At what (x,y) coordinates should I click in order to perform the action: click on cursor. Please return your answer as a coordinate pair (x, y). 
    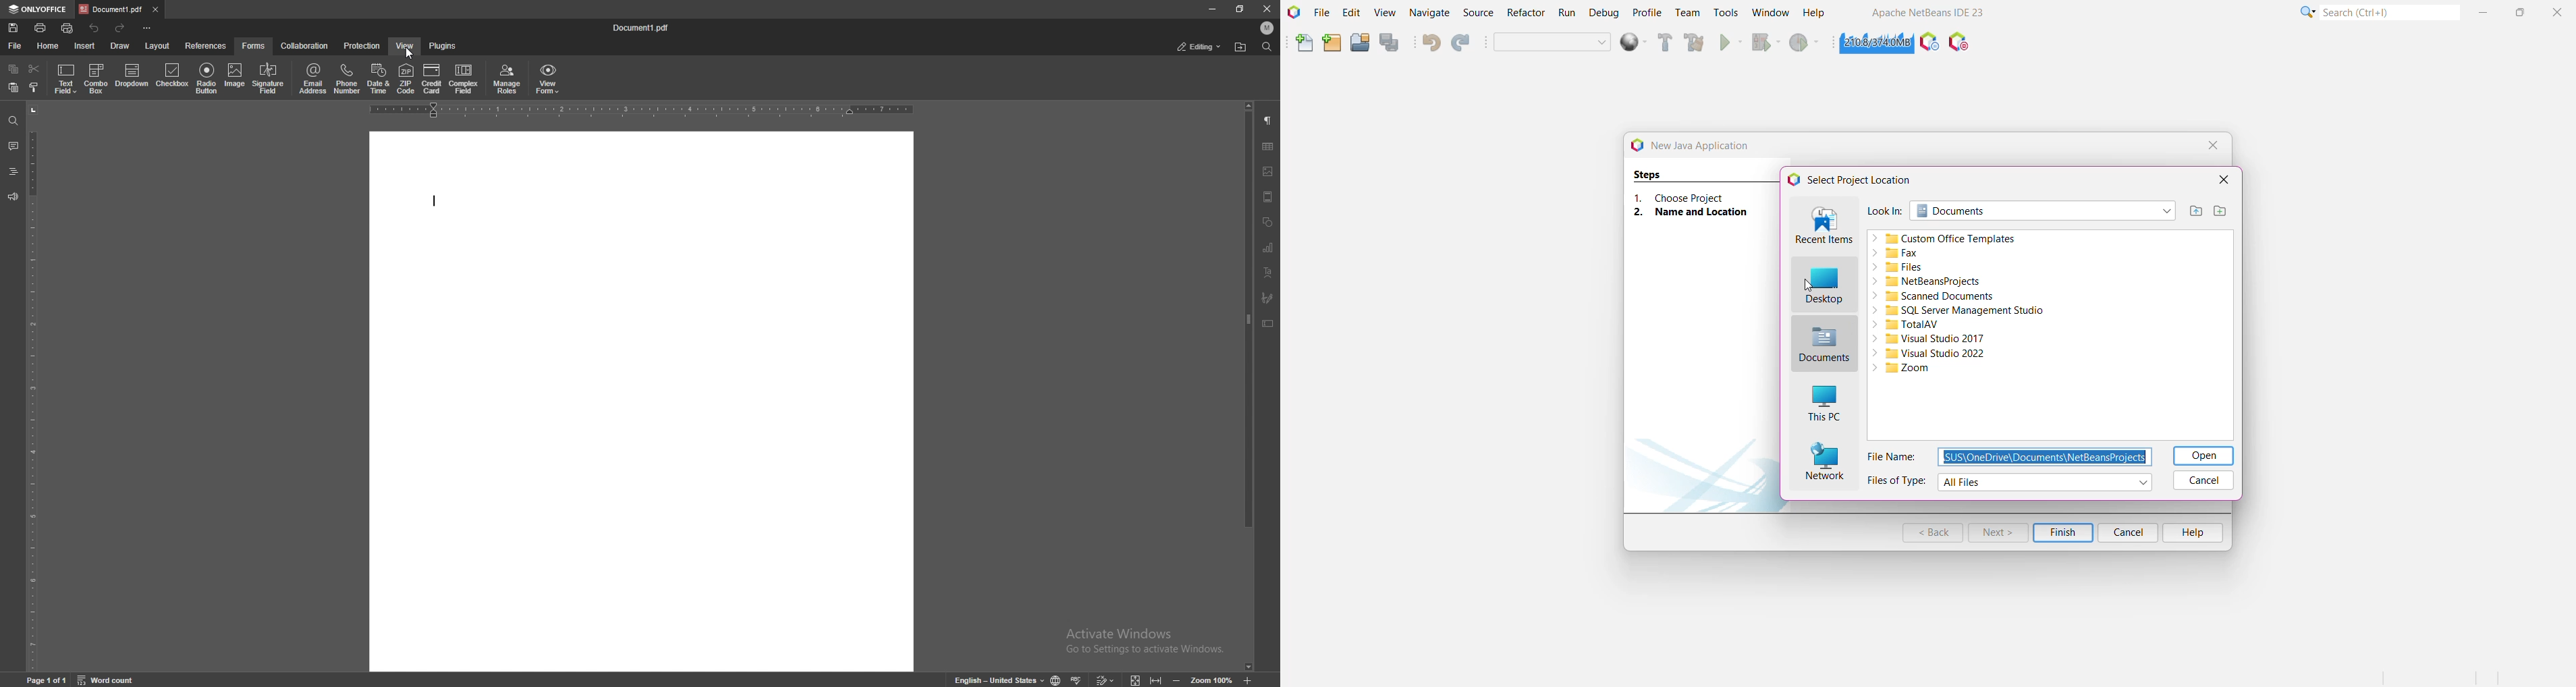
    Looking at the image, I should click on (410, 54).